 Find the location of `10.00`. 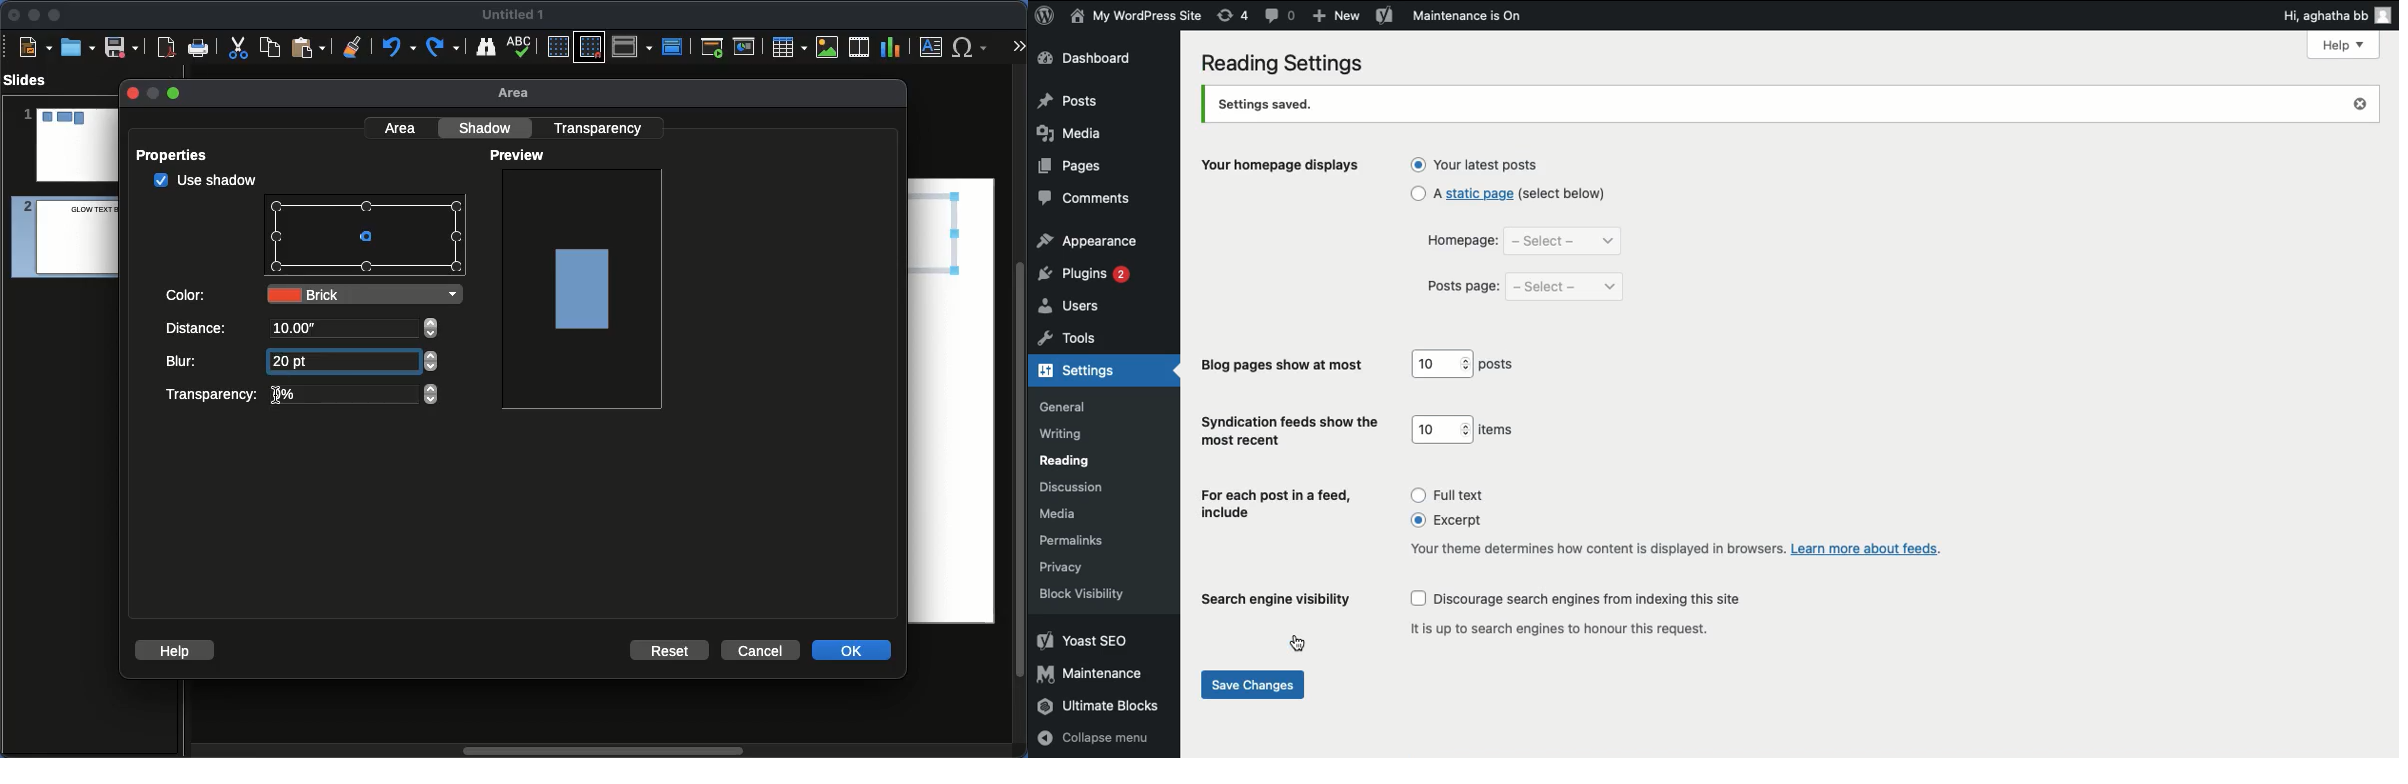

10.00 is located at coordinates (295, 329).